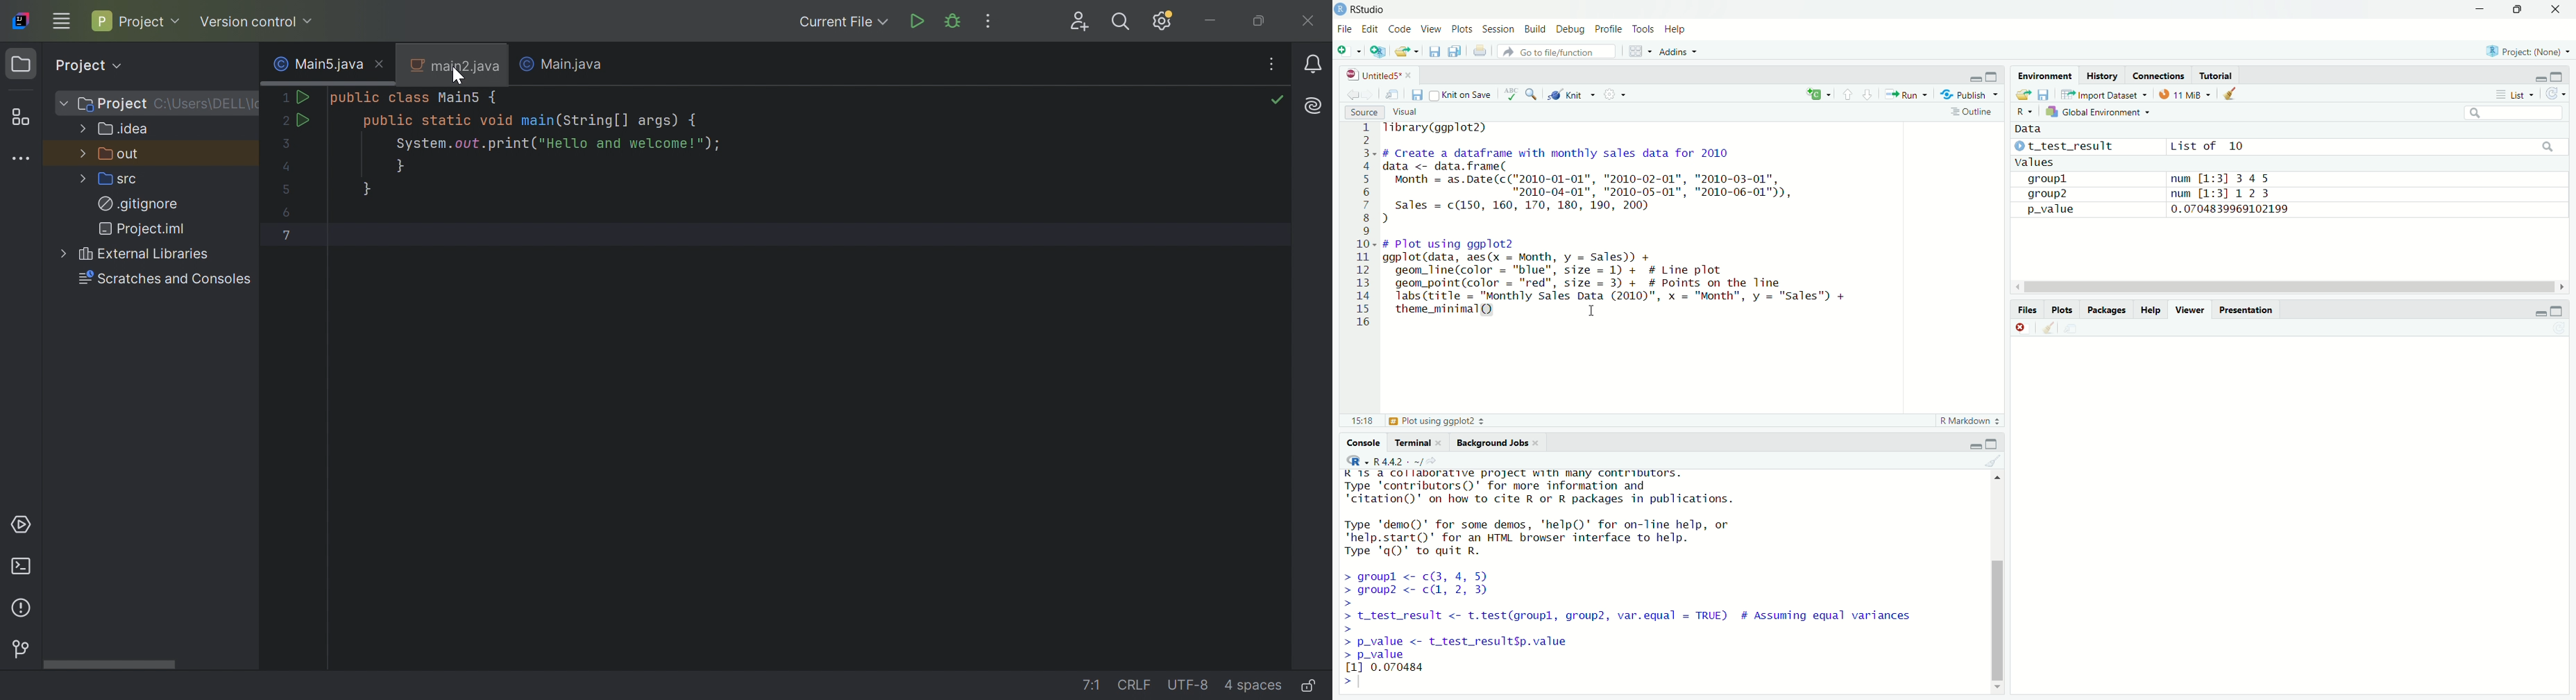  What do you see at coordinates (2046, 329) in the screenshot?
I see `clear workspace` at bounding box center [2046, 329].